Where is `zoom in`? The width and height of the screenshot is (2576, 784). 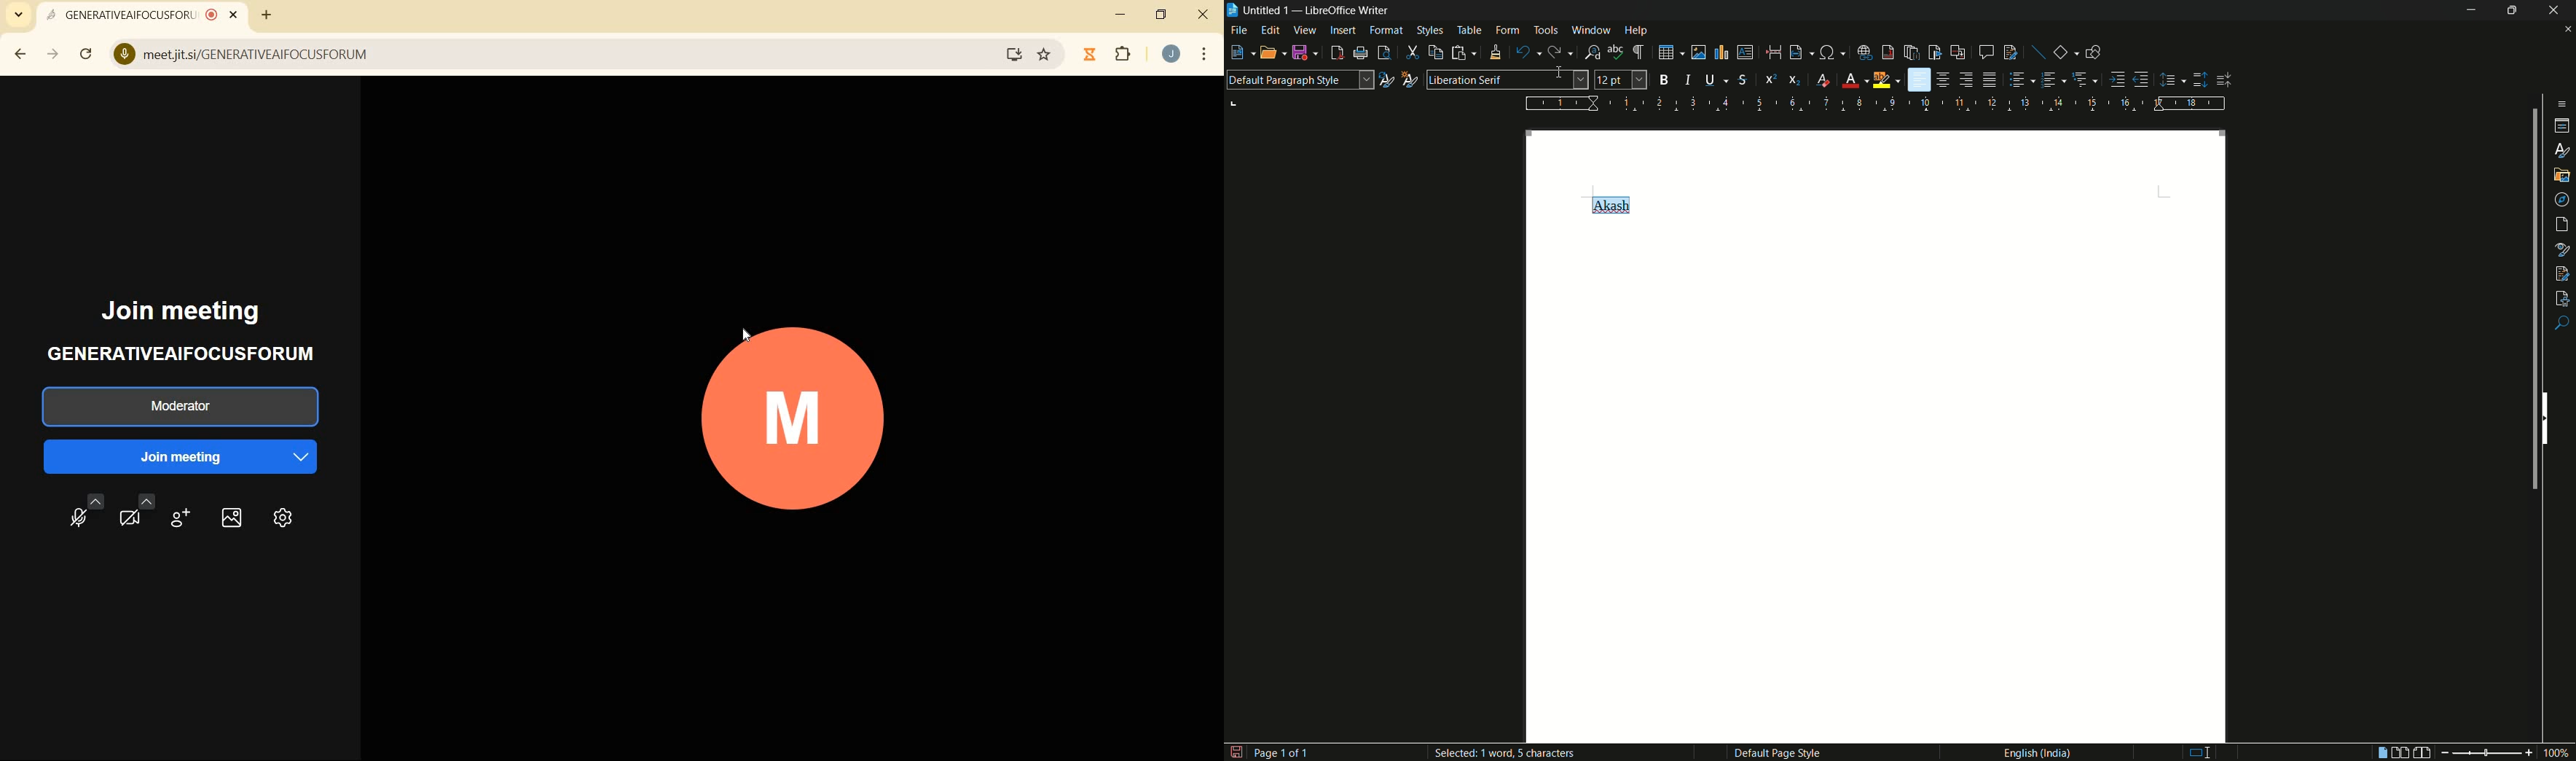
zoom in is located at coordinates (2527, 753).